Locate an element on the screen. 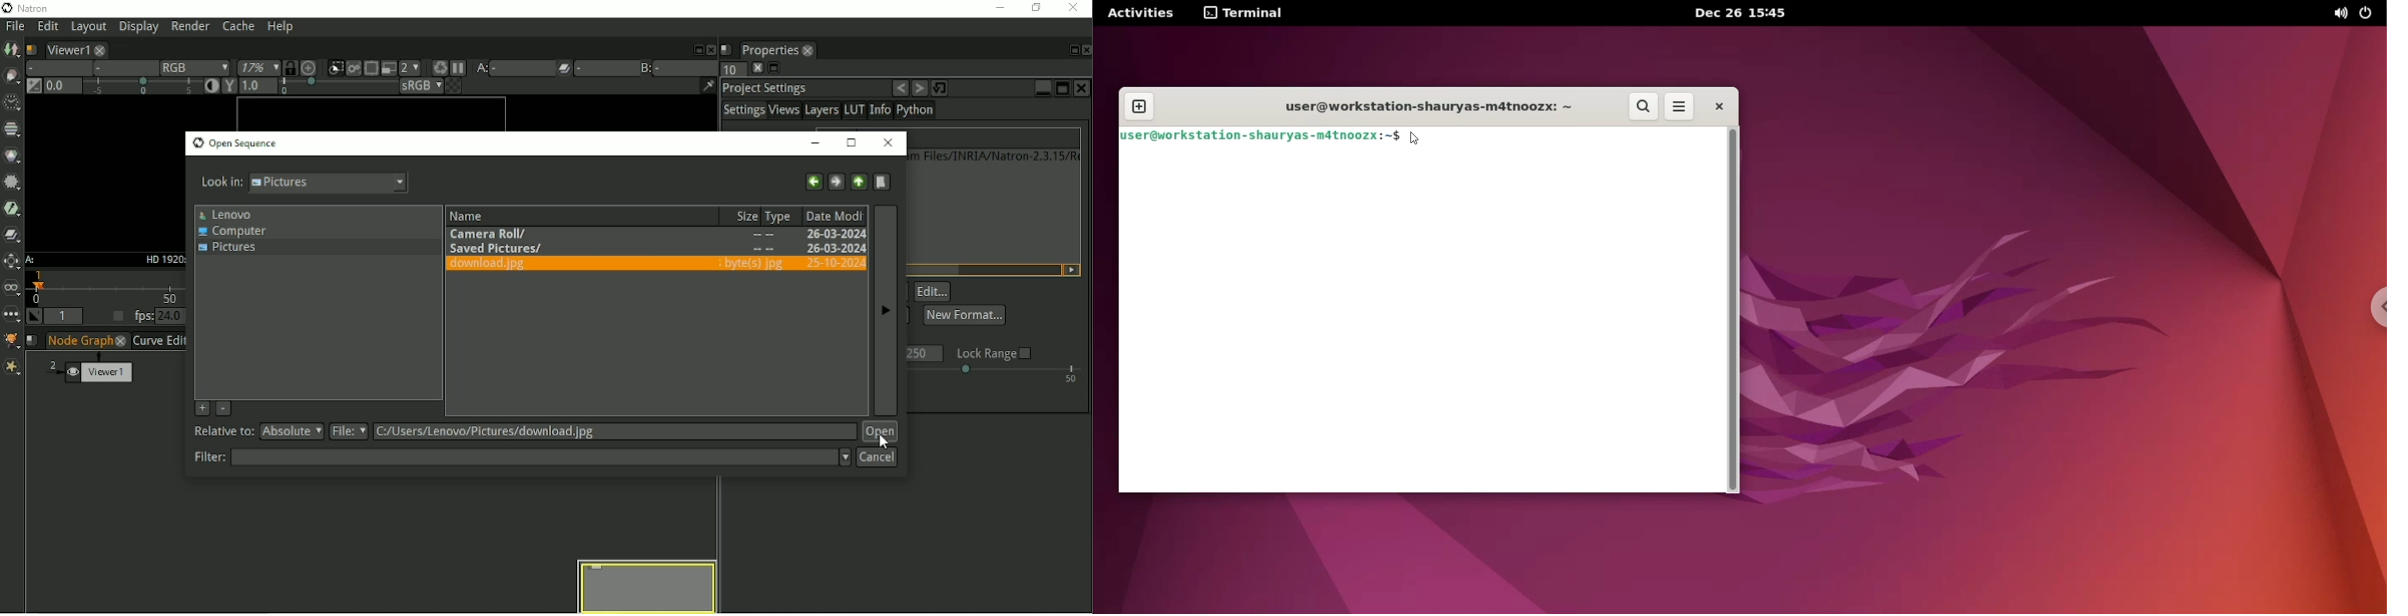 The height and width of the screenshot is (616, 2408). Go back is located at coordinates (813, 180).